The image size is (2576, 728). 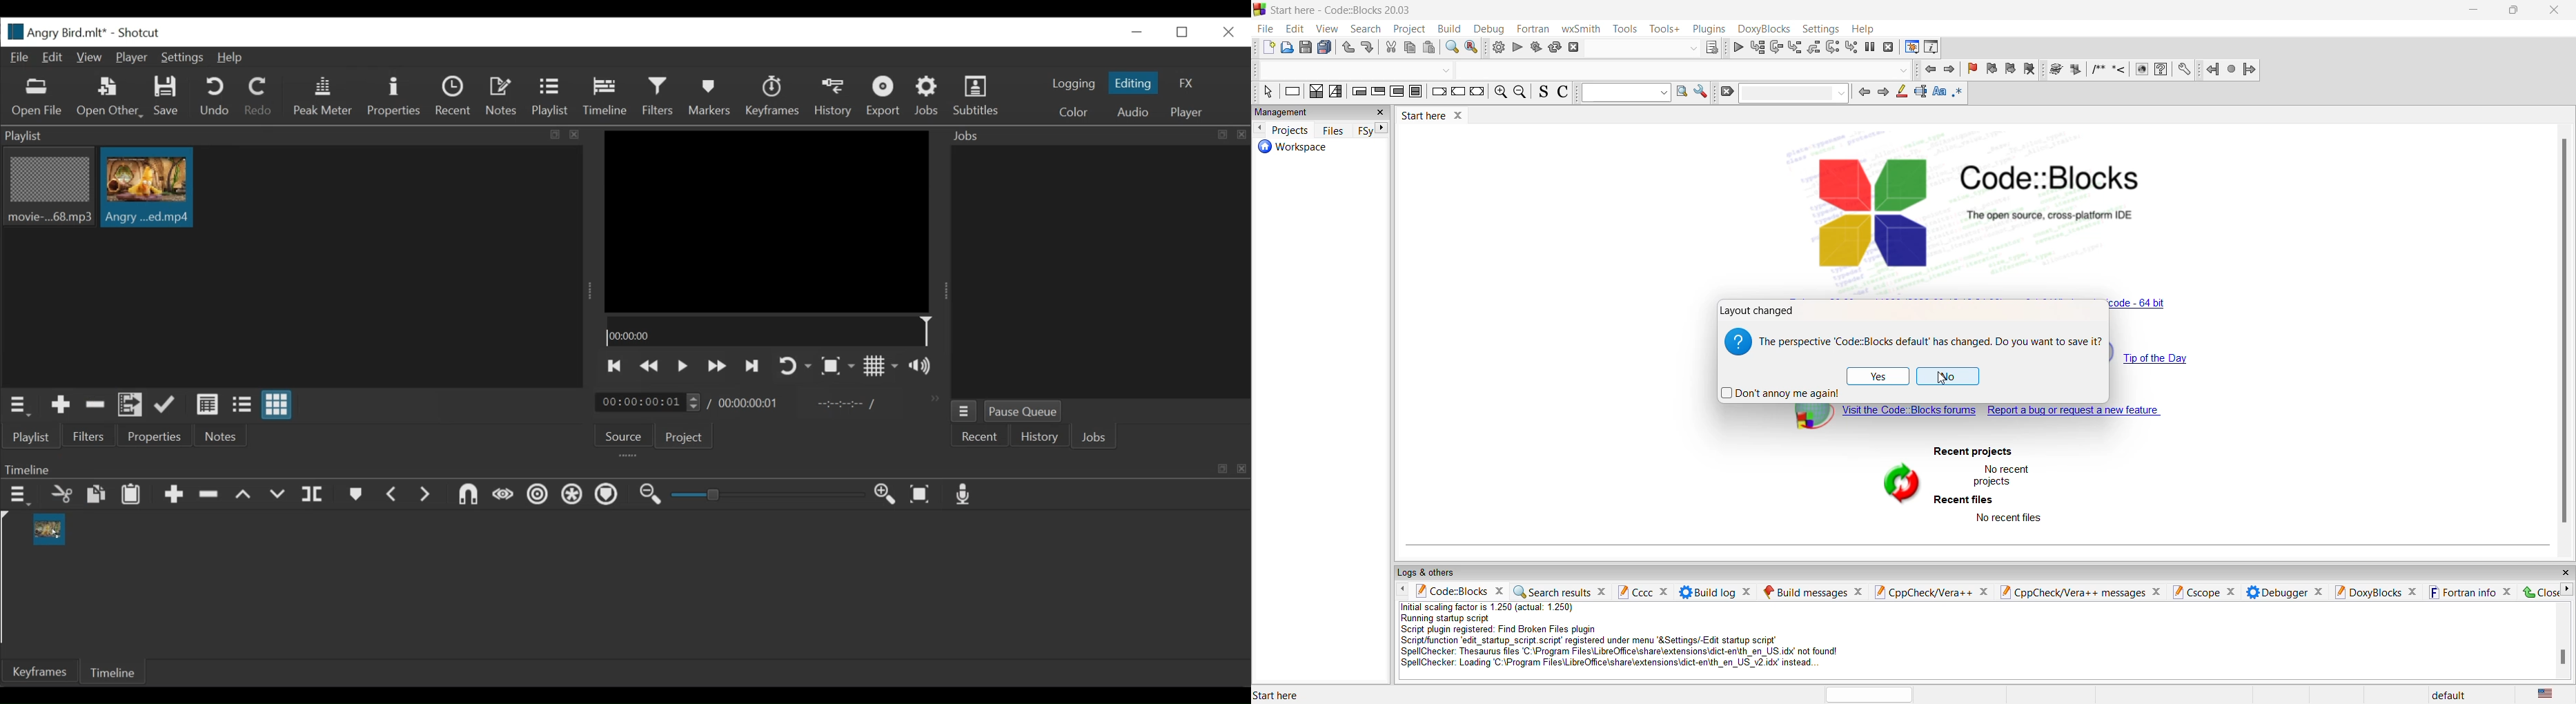 I want to click on move left, so click(x=1259, y=129).